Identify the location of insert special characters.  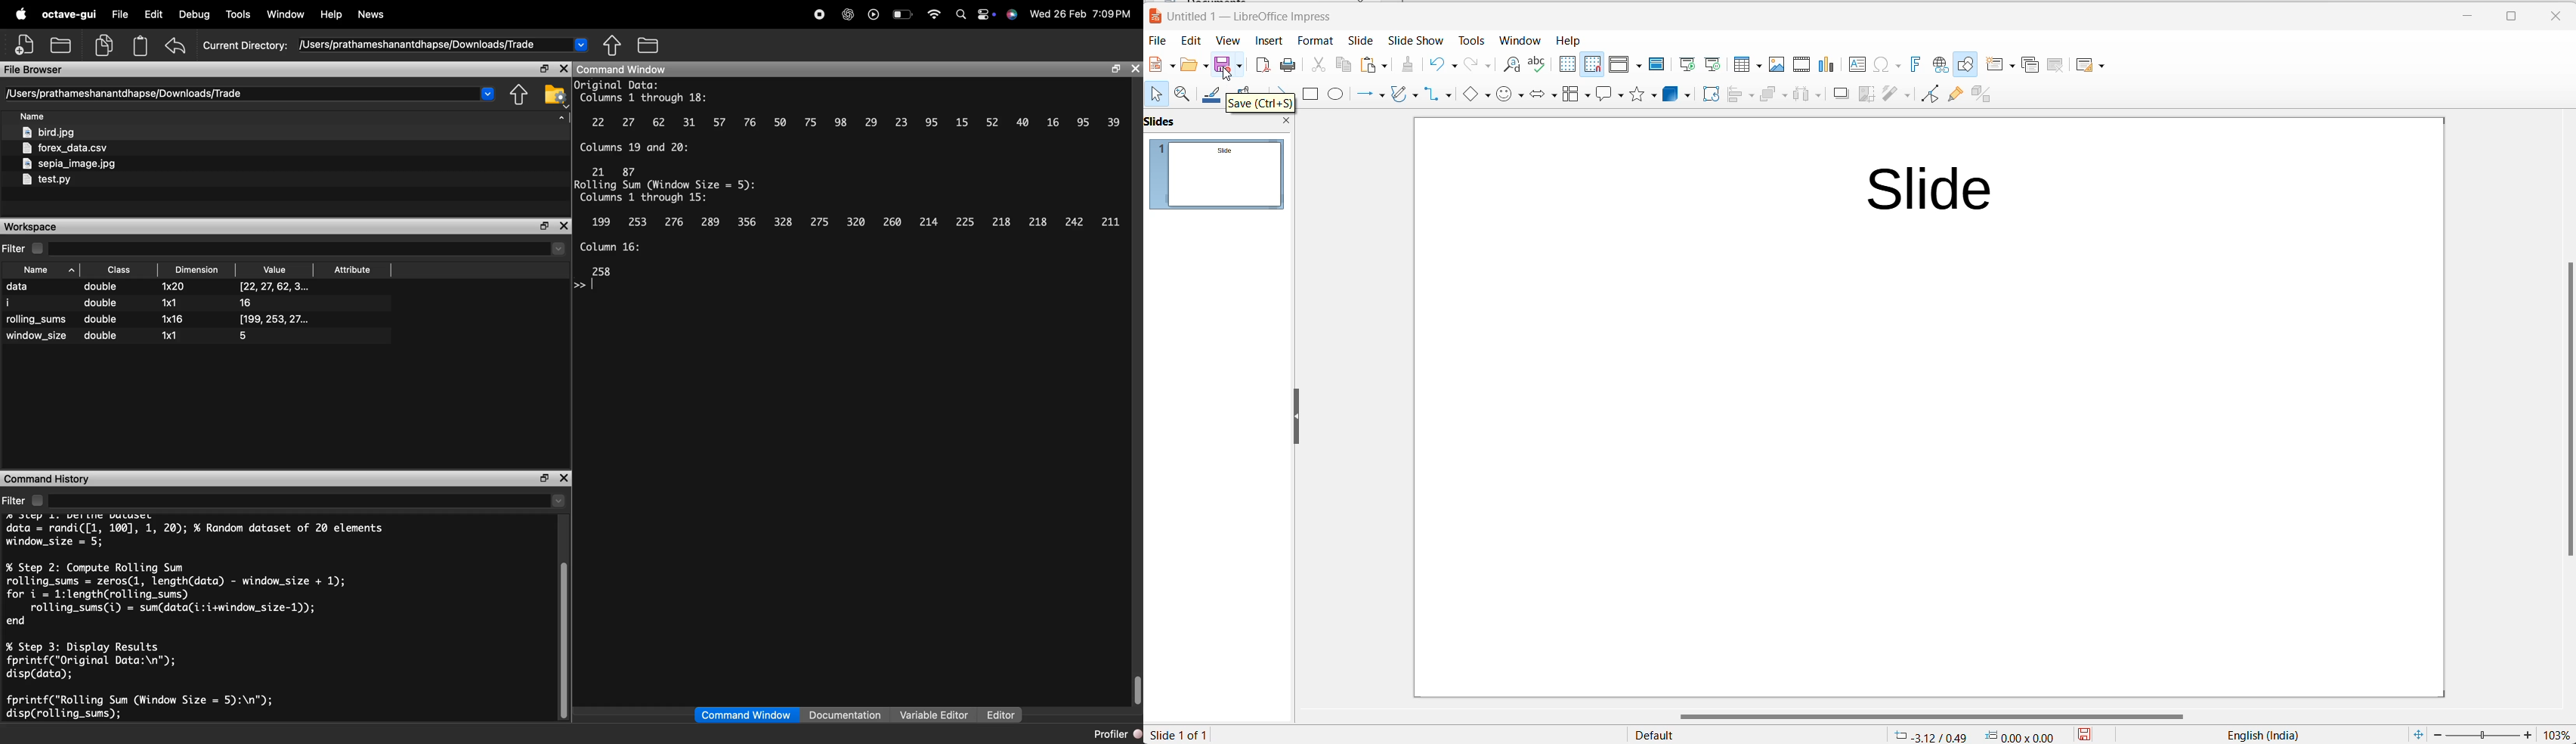
(1885, 65).